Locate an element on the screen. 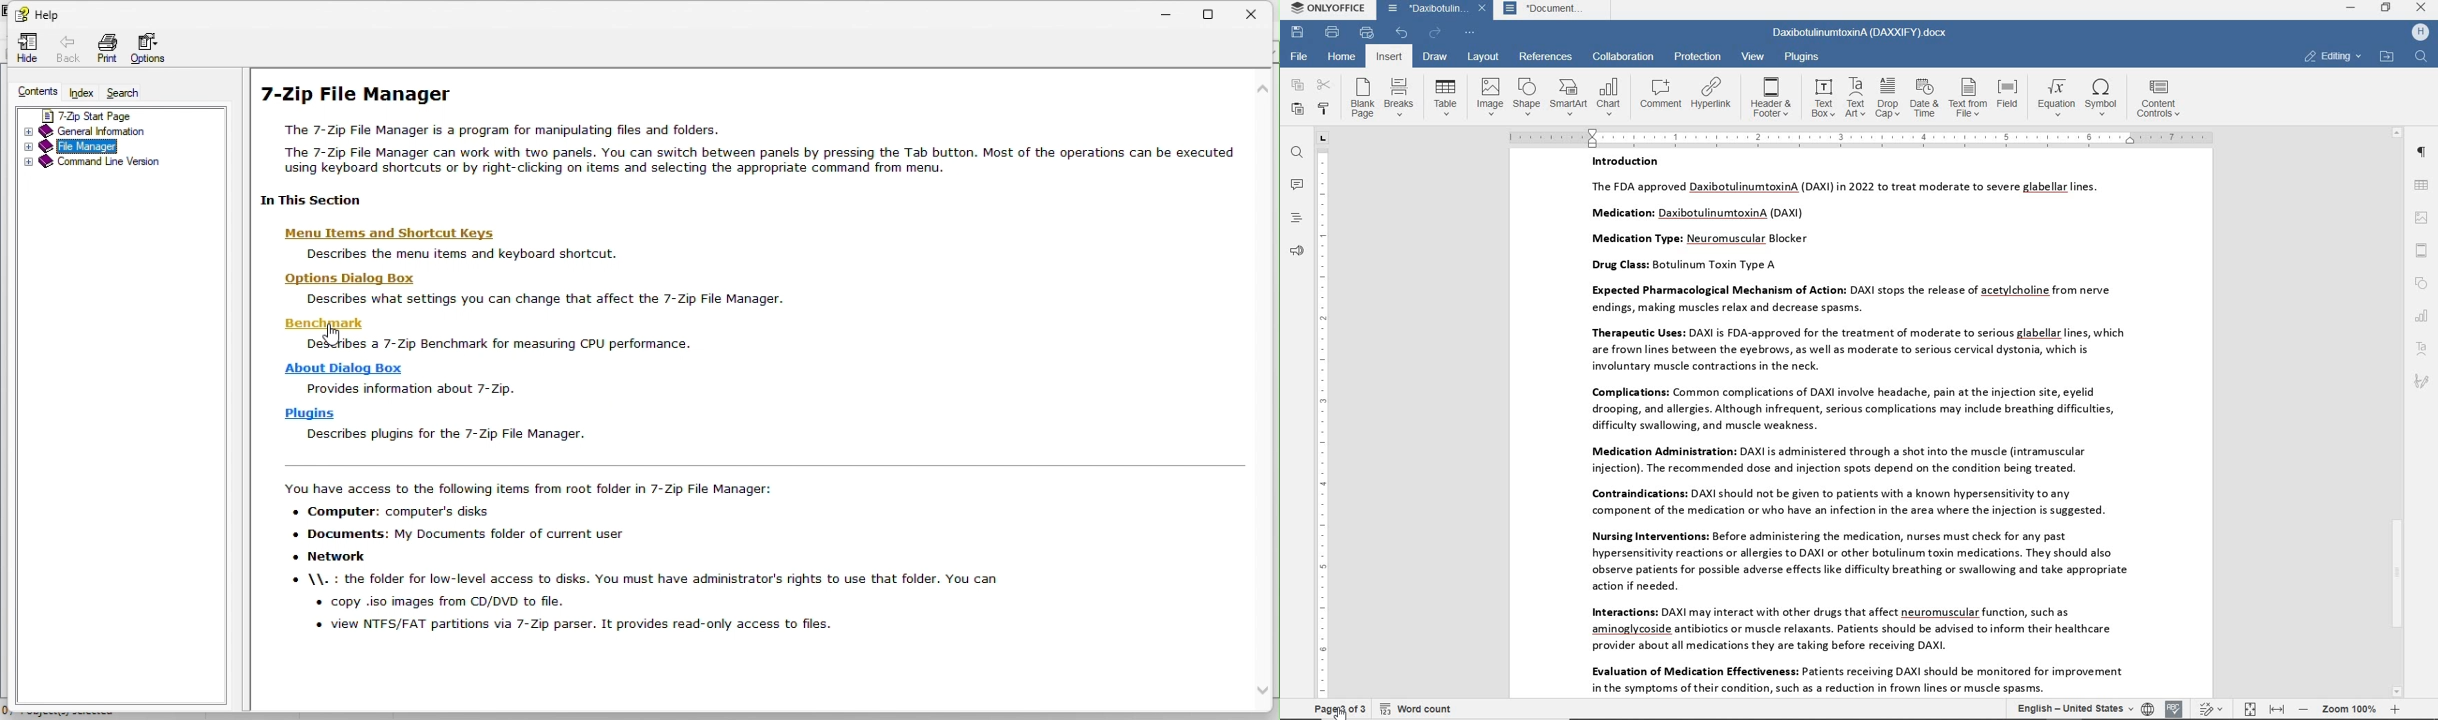 The image size is (2464, 728). DaxibotulinumtoxinA (DAXXIFY).docx is located at coordinates (1861, 34).